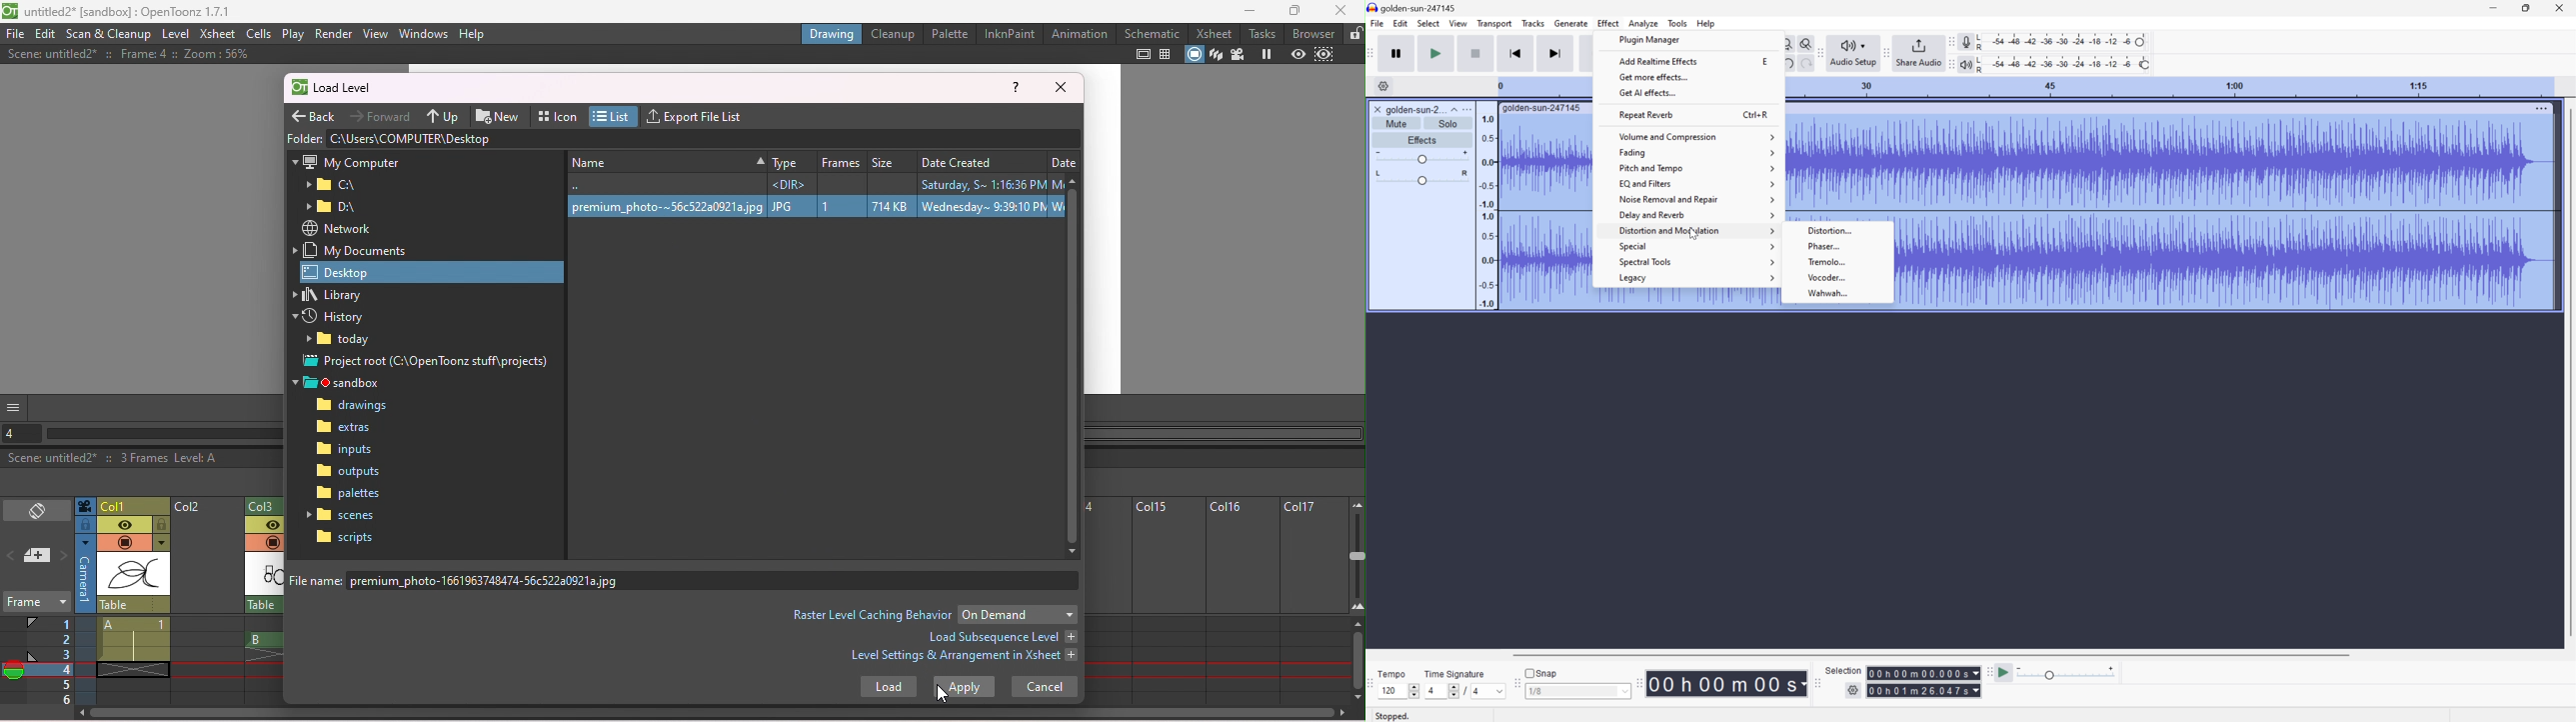  What do you see at coordinates (1490, 692) in the screenshot?
I see `4` at bounding box center [1490, 692].